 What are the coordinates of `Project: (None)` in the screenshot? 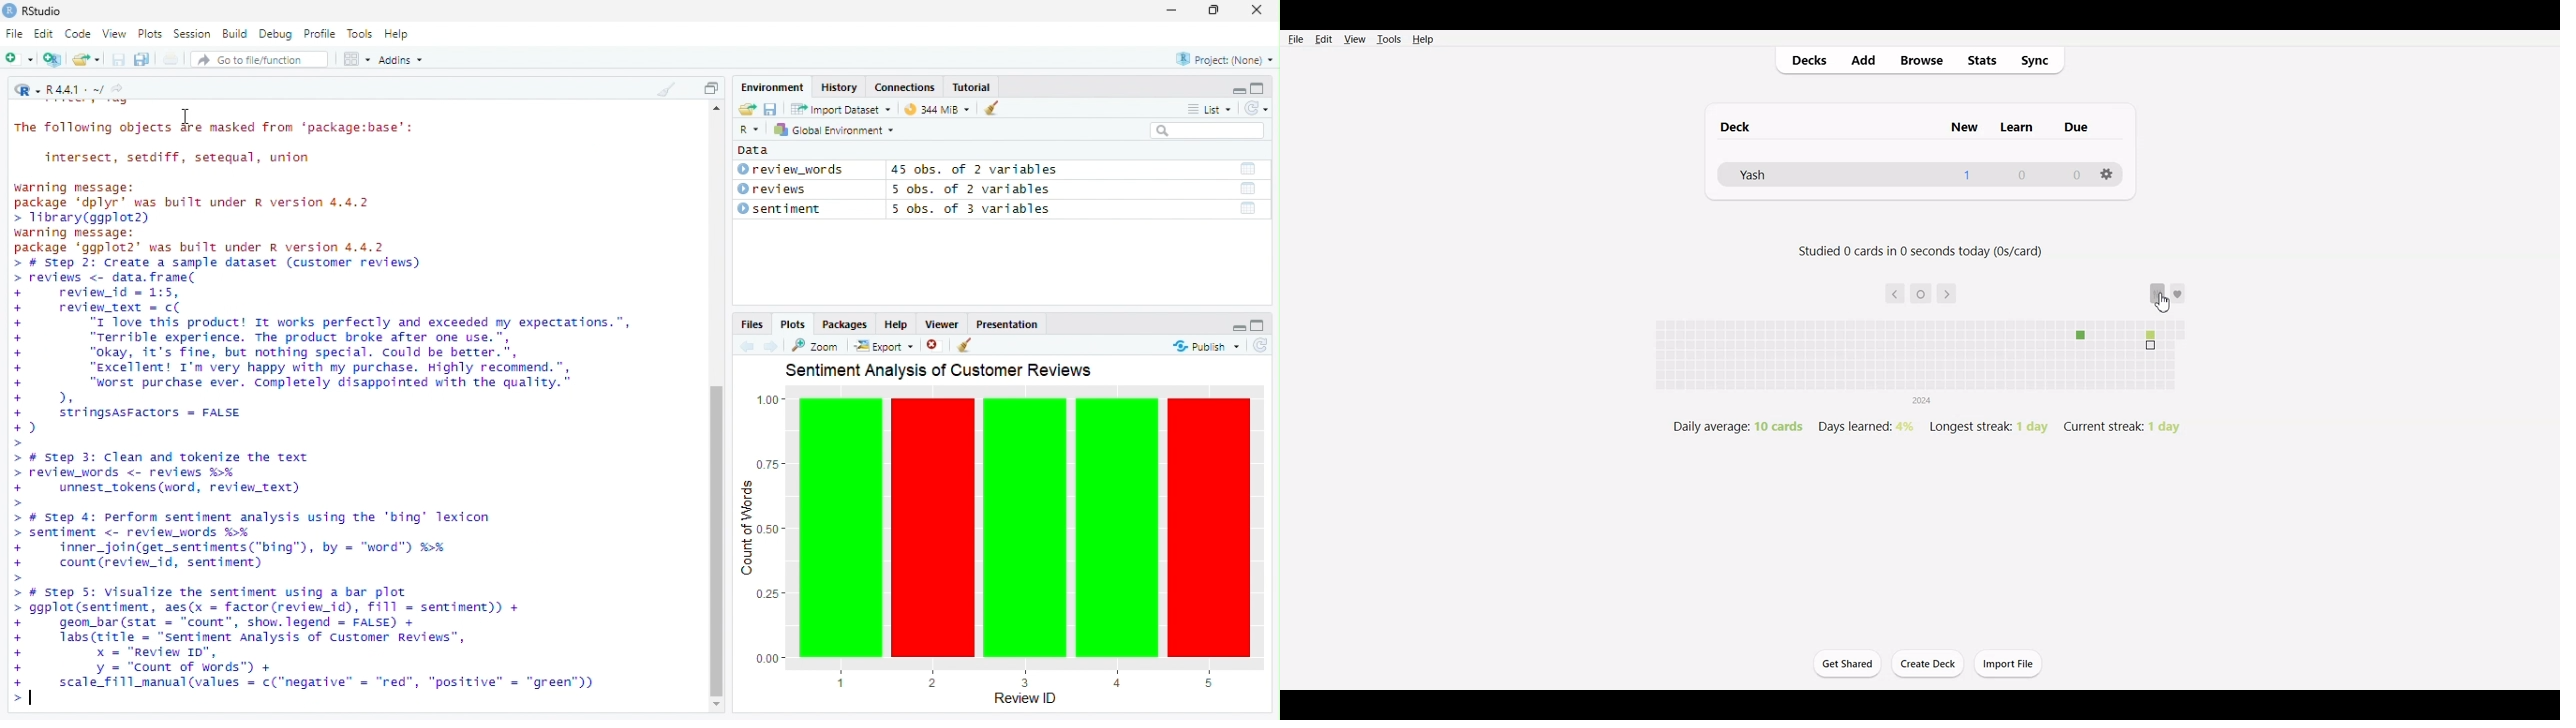 It's located at (1225, 59).